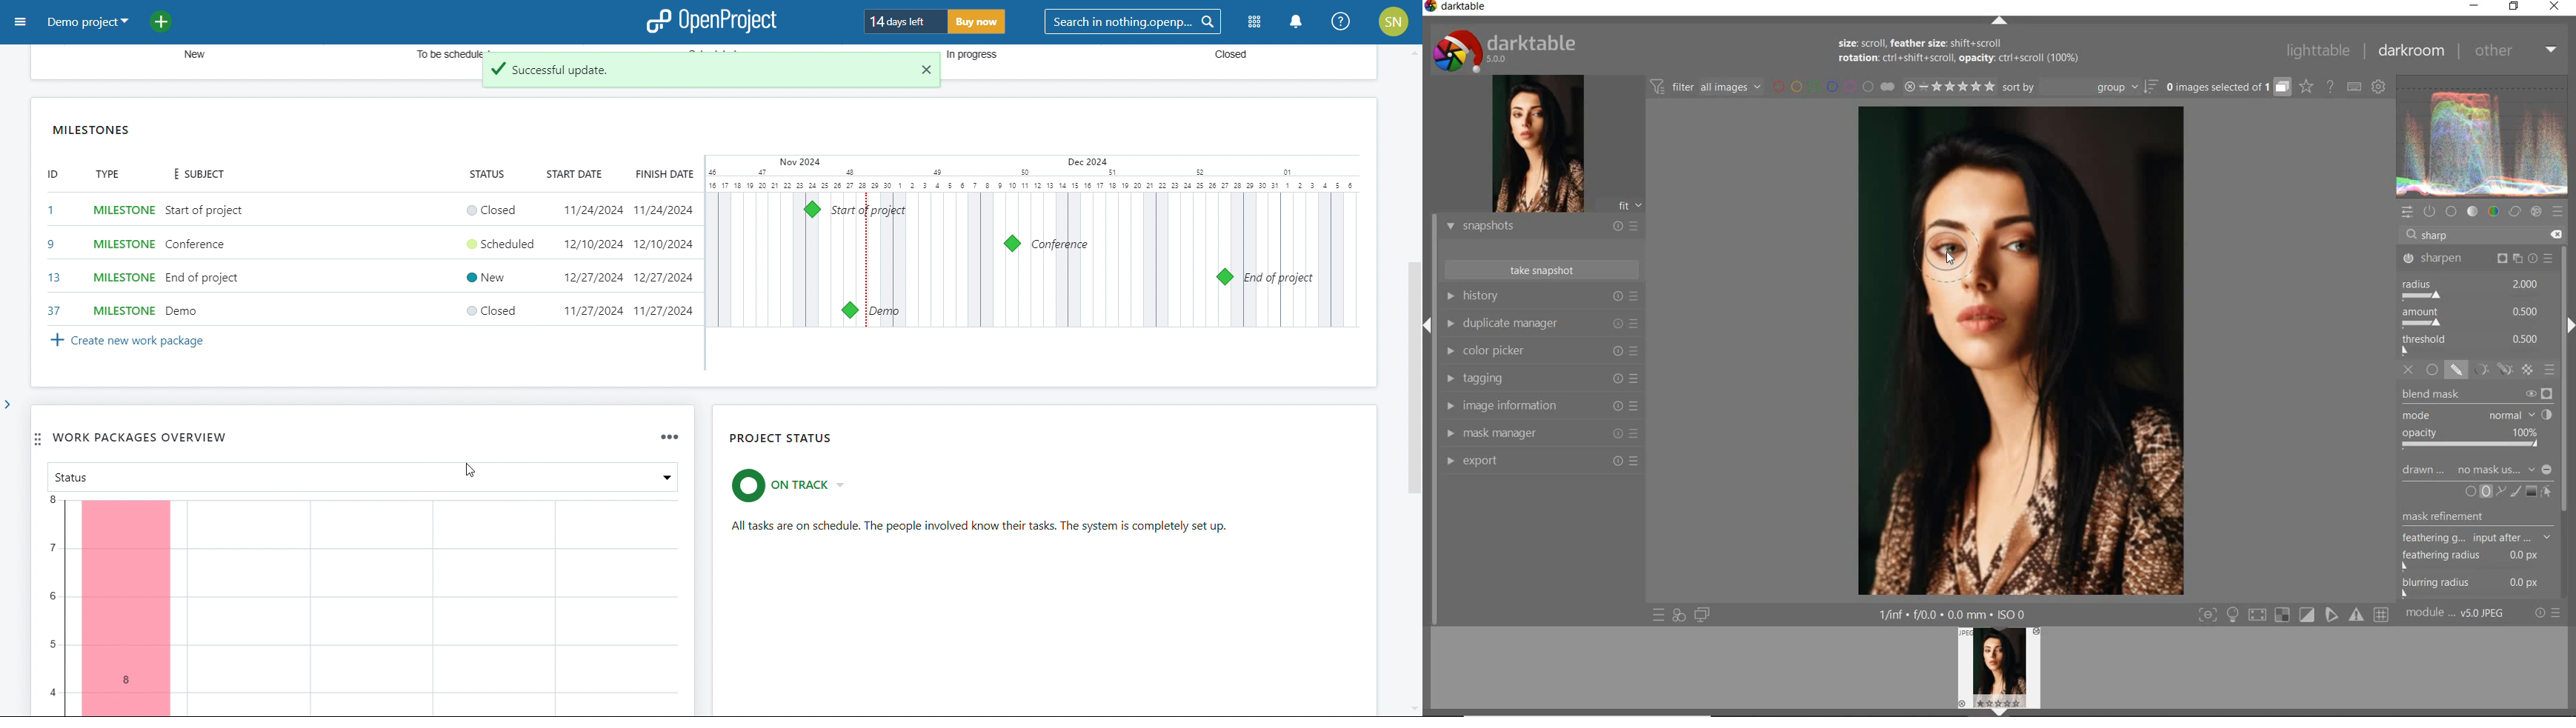 The width and height of the screenshot is (2576, 728). Describe the element at coordinates (485, 175) in the screenshot. I see `status` at that location.